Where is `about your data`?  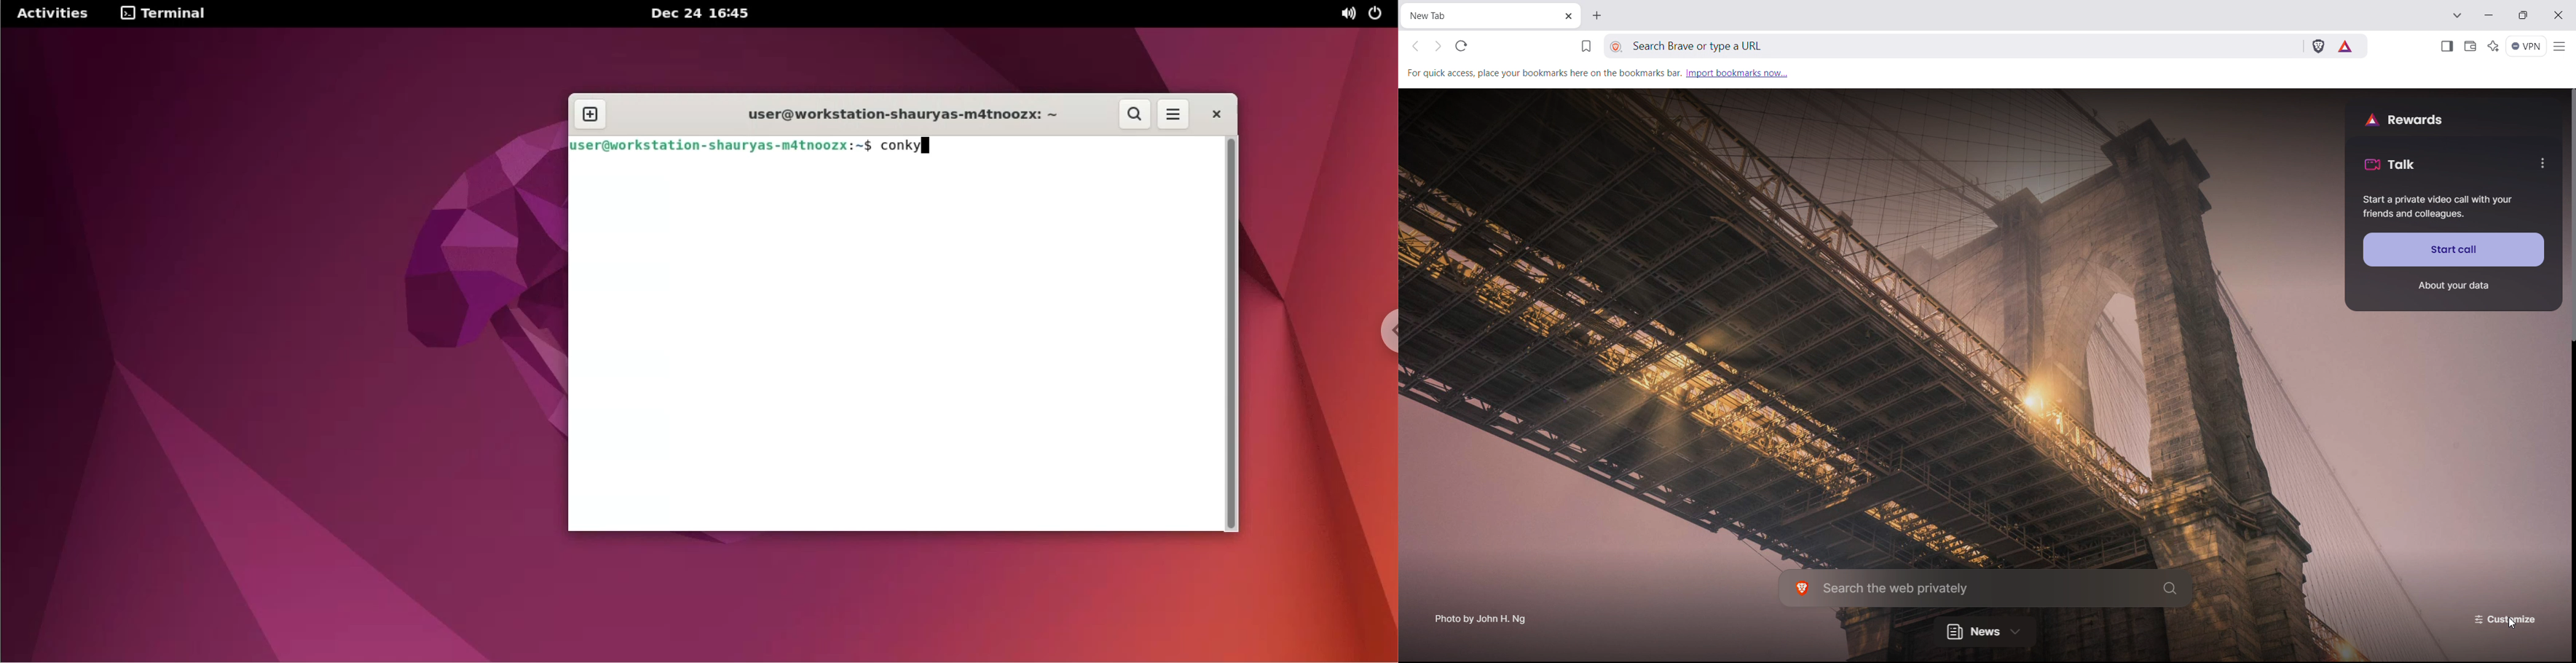 about your data is located at coordinates (2453, 286).